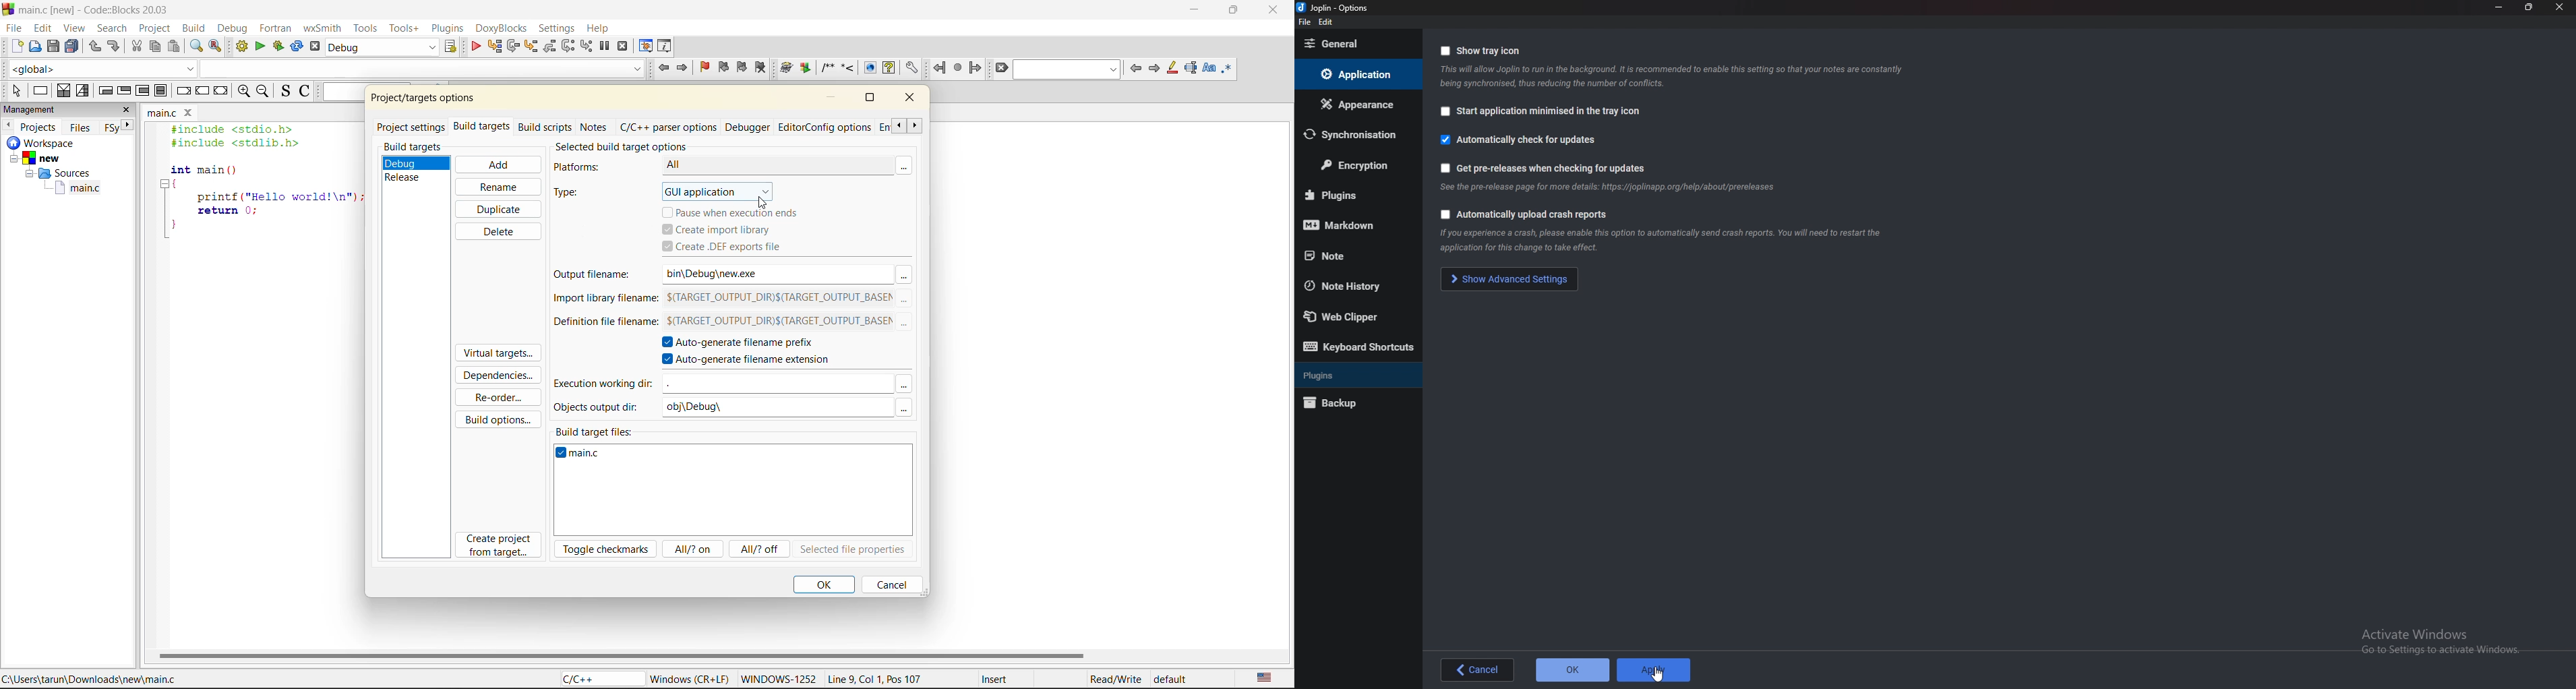 Image resolution: width=2576 pixels, height=700 pixels. I want to click on break instruction, so click(160, 90).